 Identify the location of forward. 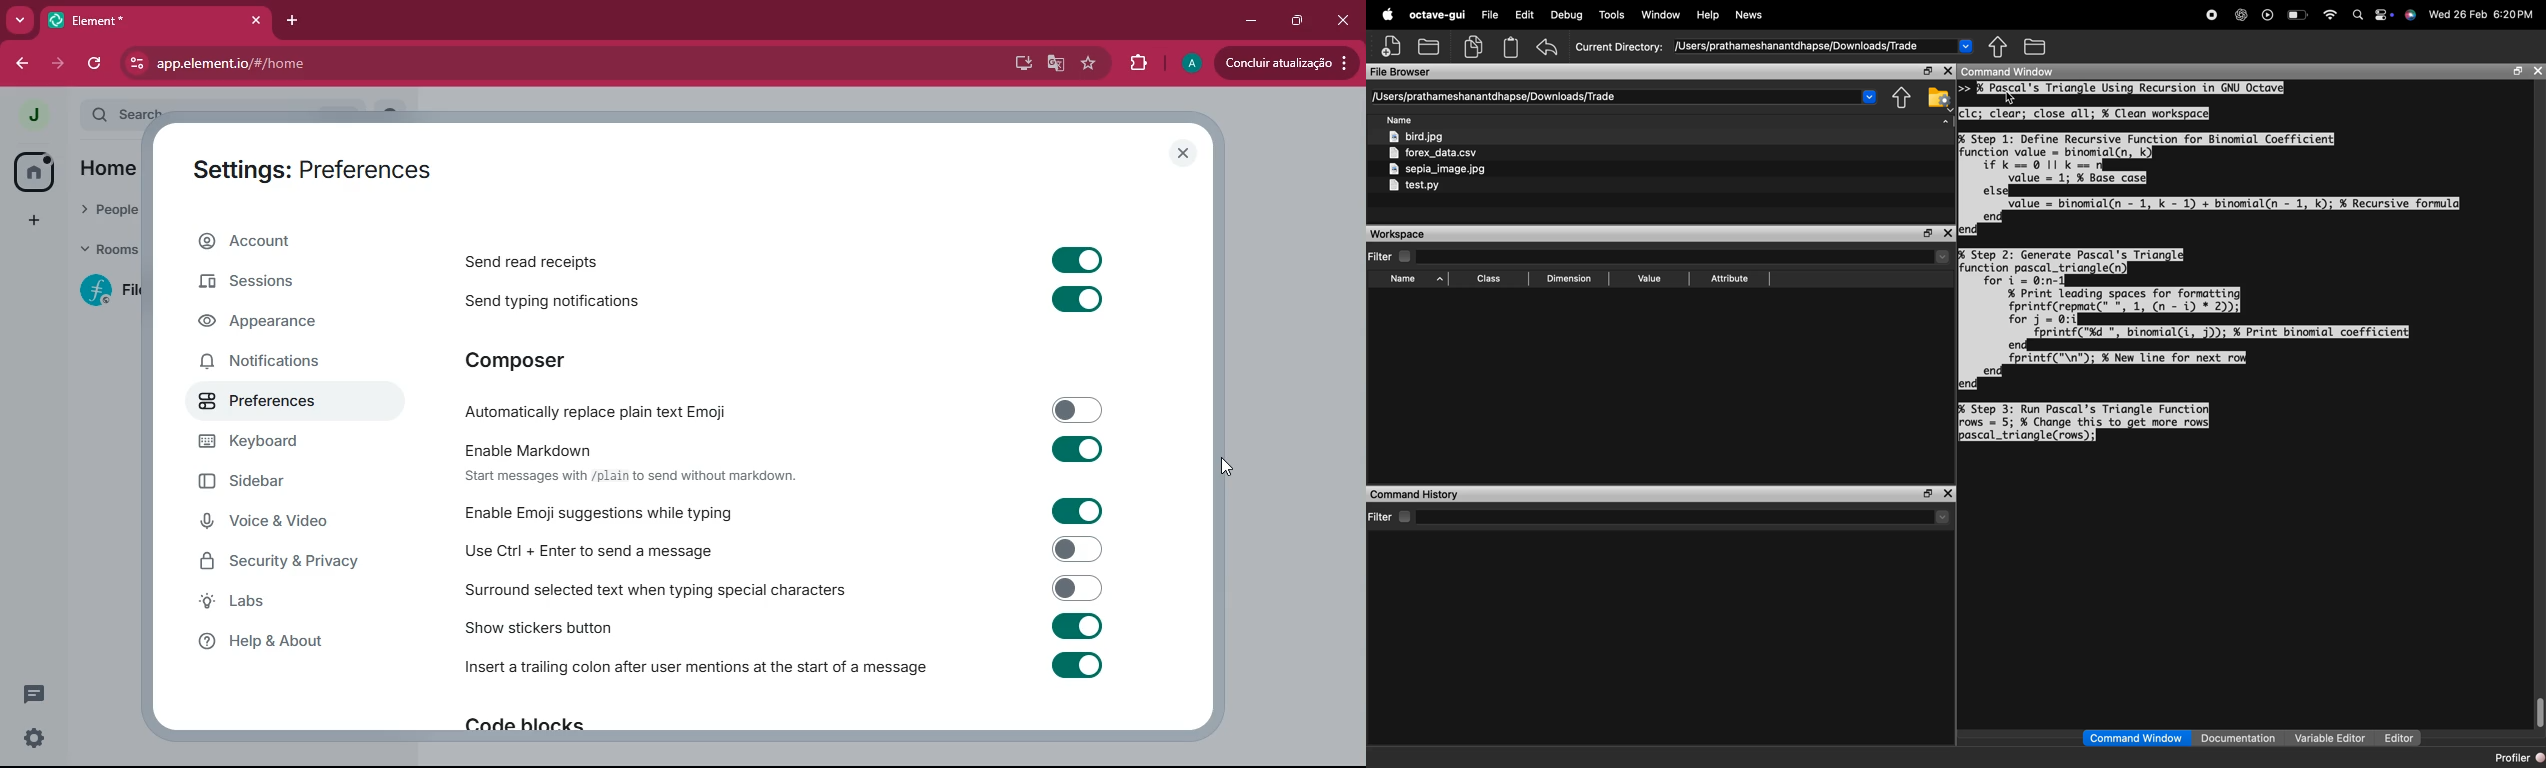
(60, 66).